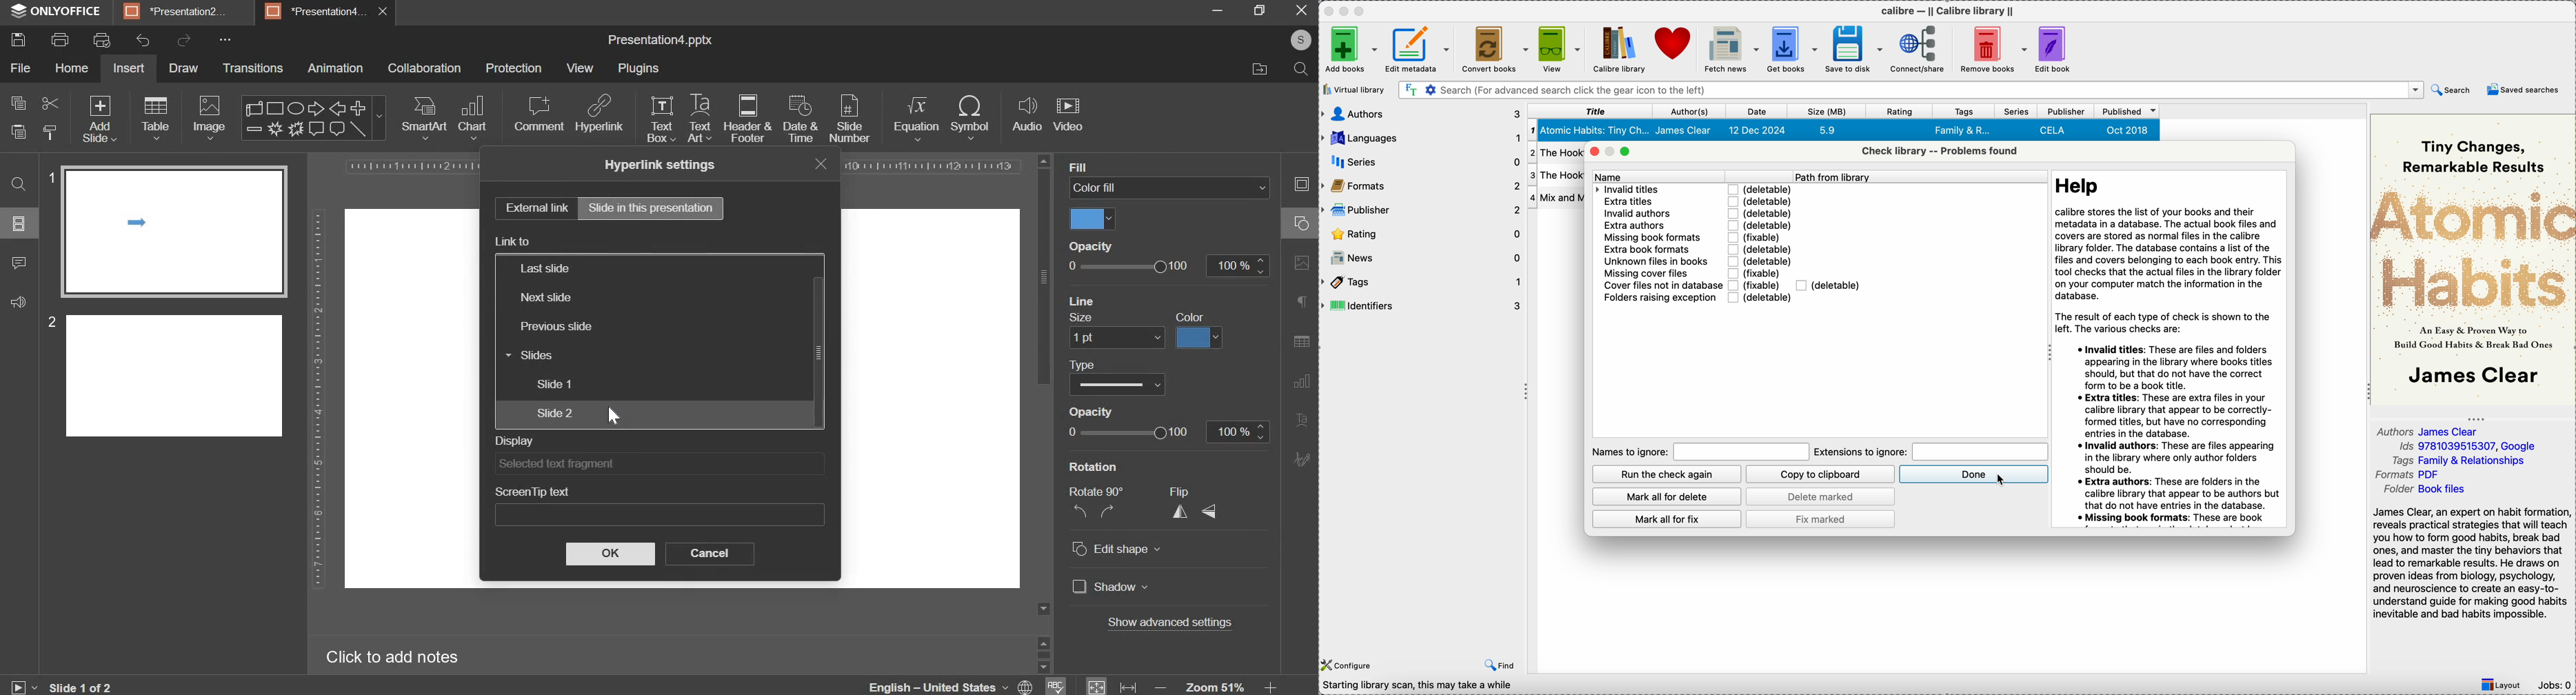 The width and height of the screenshot is (2576, 700). Describe the element at coordinates (1647, 225) in the screenshot. I see `extra authors` at that location.